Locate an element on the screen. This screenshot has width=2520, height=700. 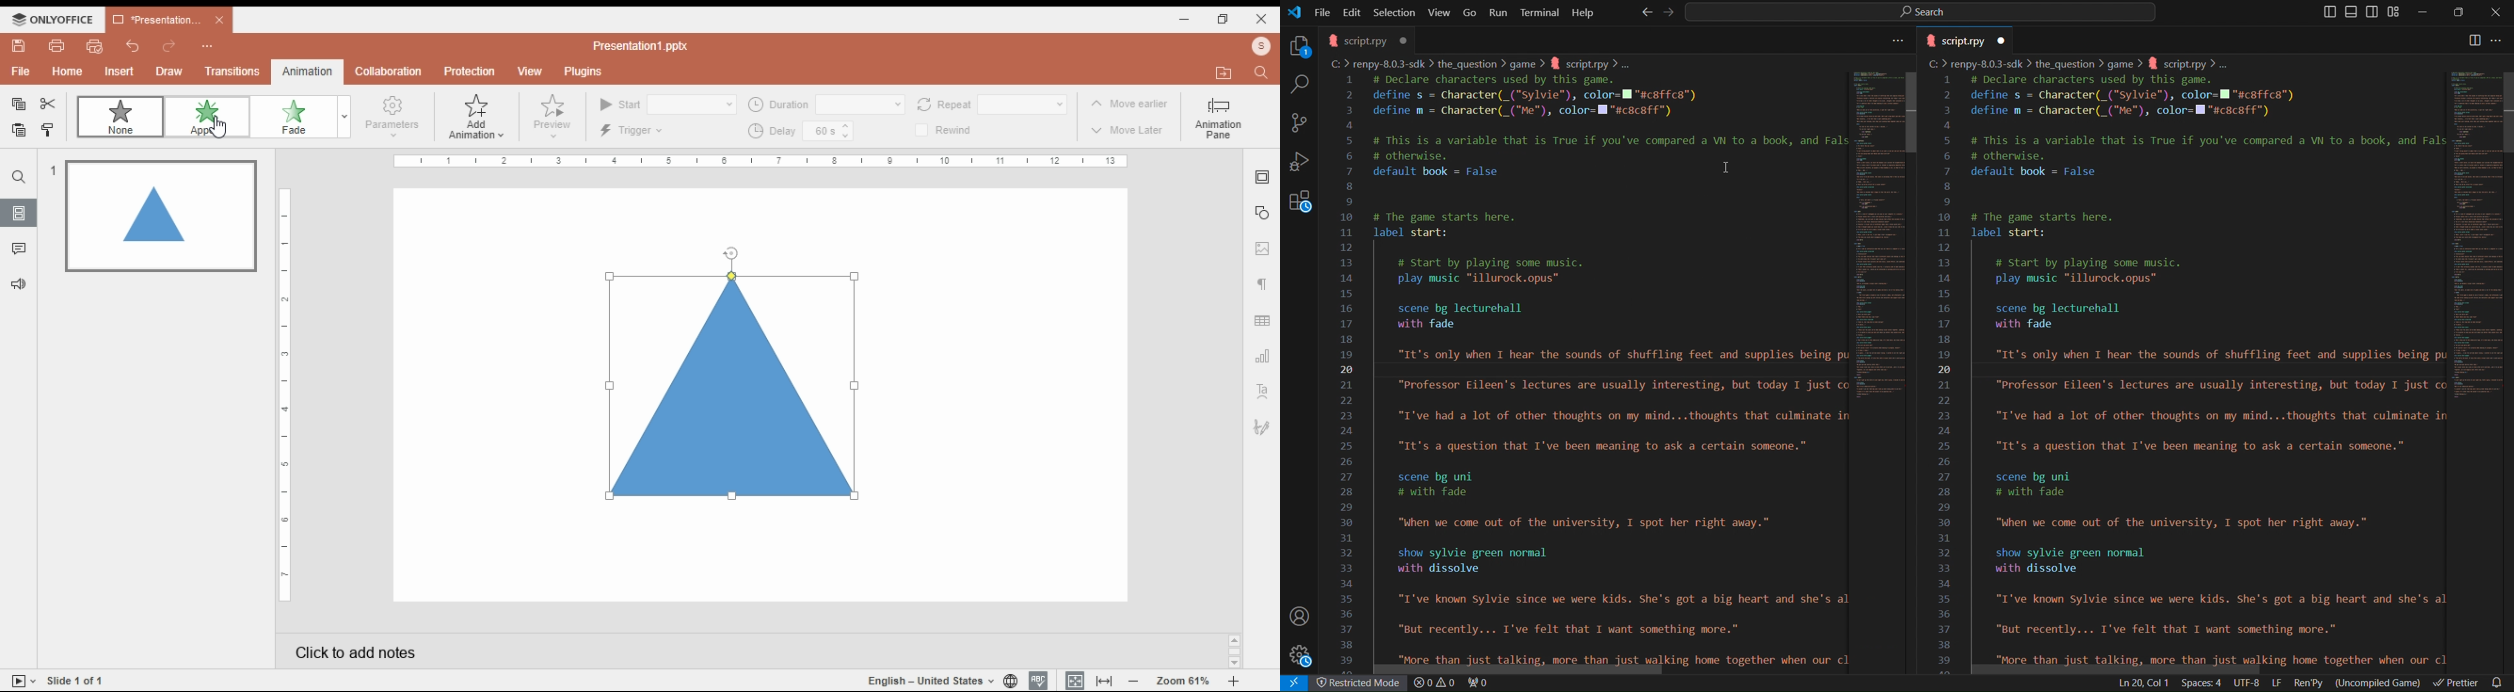
copy is located at coordinates (19, 104).